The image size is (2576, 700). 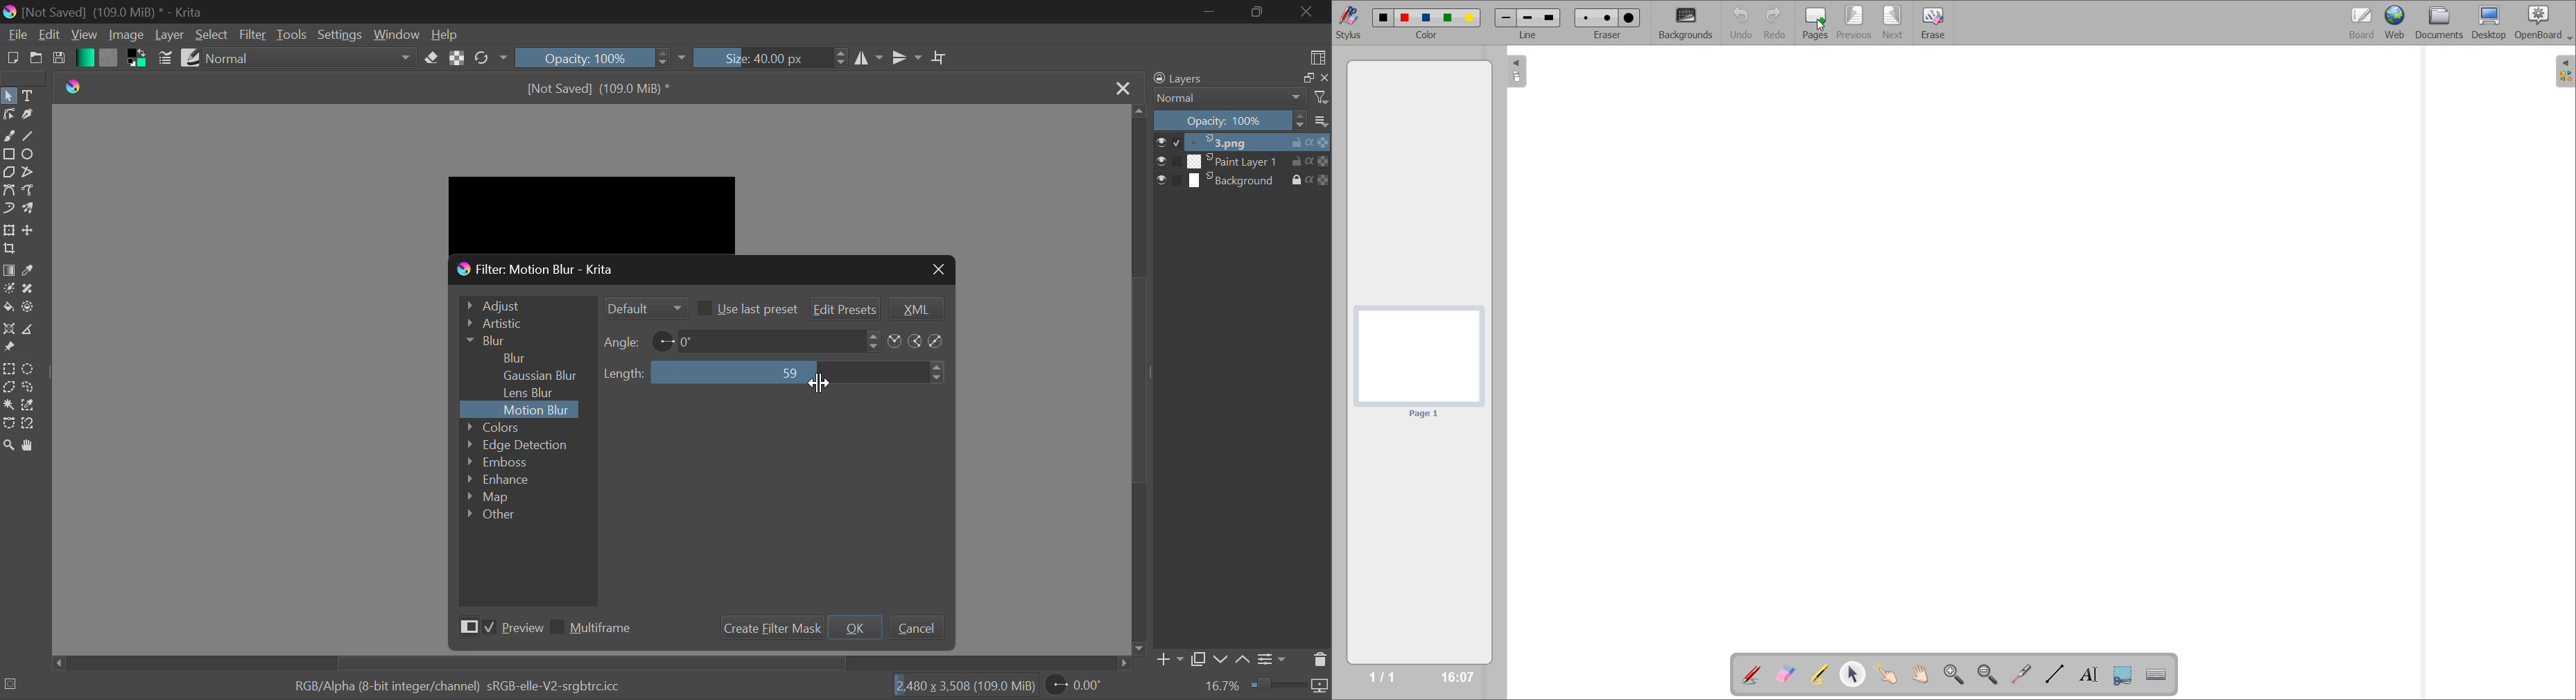 What do you see at coordinates (1077, 687) in the screenshot?
I see `0.00` at bounding box center [1077, 687].